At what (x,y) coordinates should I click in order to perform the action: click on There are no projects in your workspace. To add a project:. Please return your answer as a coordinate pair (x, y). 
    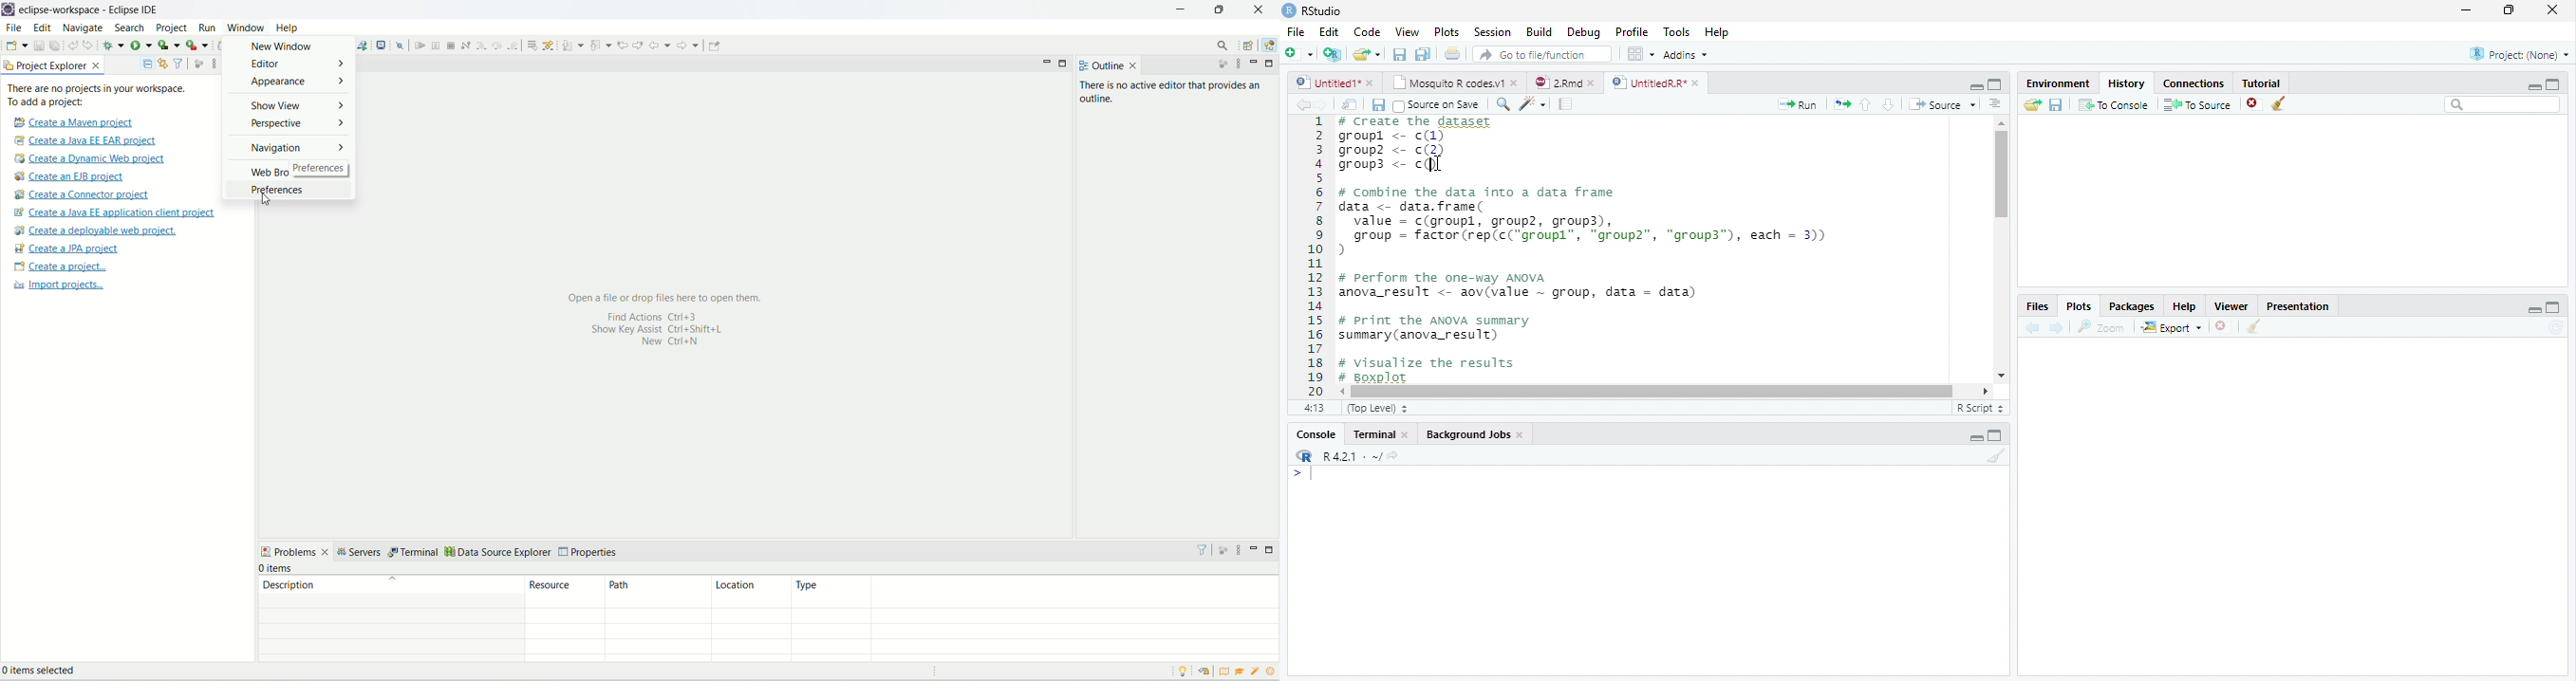
    Looking at the image, I should click on (97, 95).